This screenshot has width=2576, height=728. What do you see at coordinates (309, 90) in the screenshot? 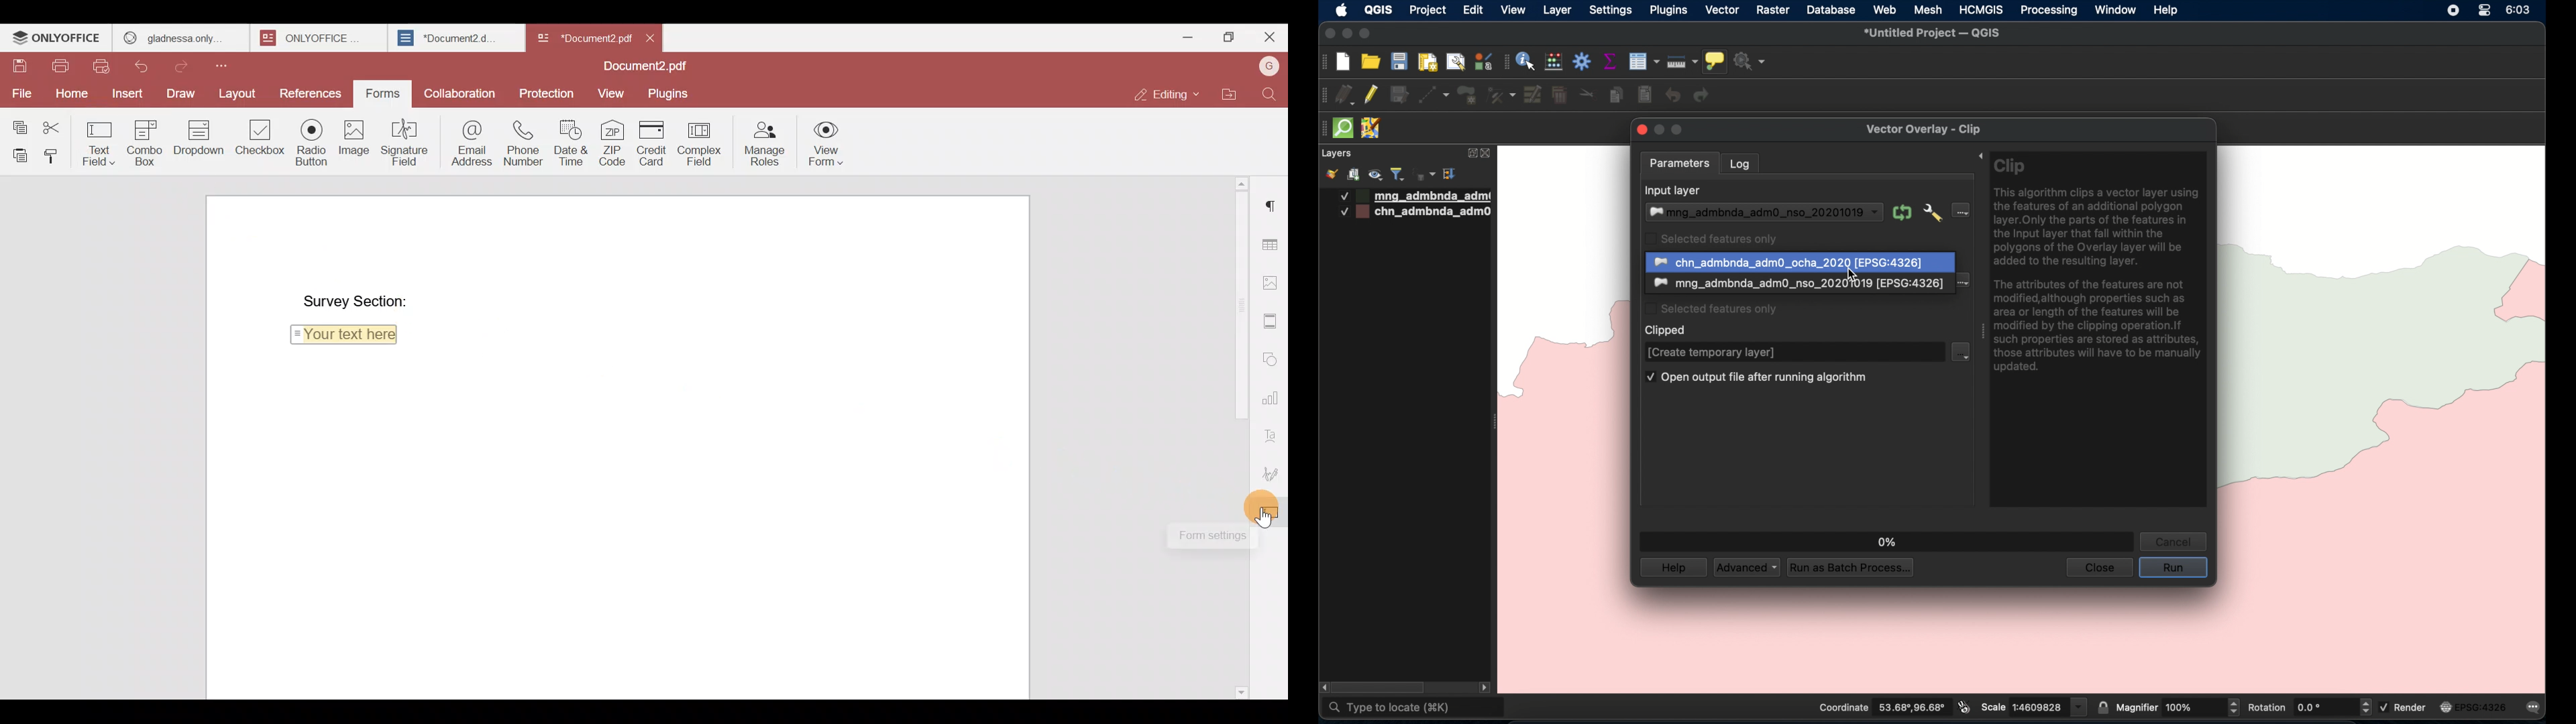
I see `References` at bounding box center [309, 90].